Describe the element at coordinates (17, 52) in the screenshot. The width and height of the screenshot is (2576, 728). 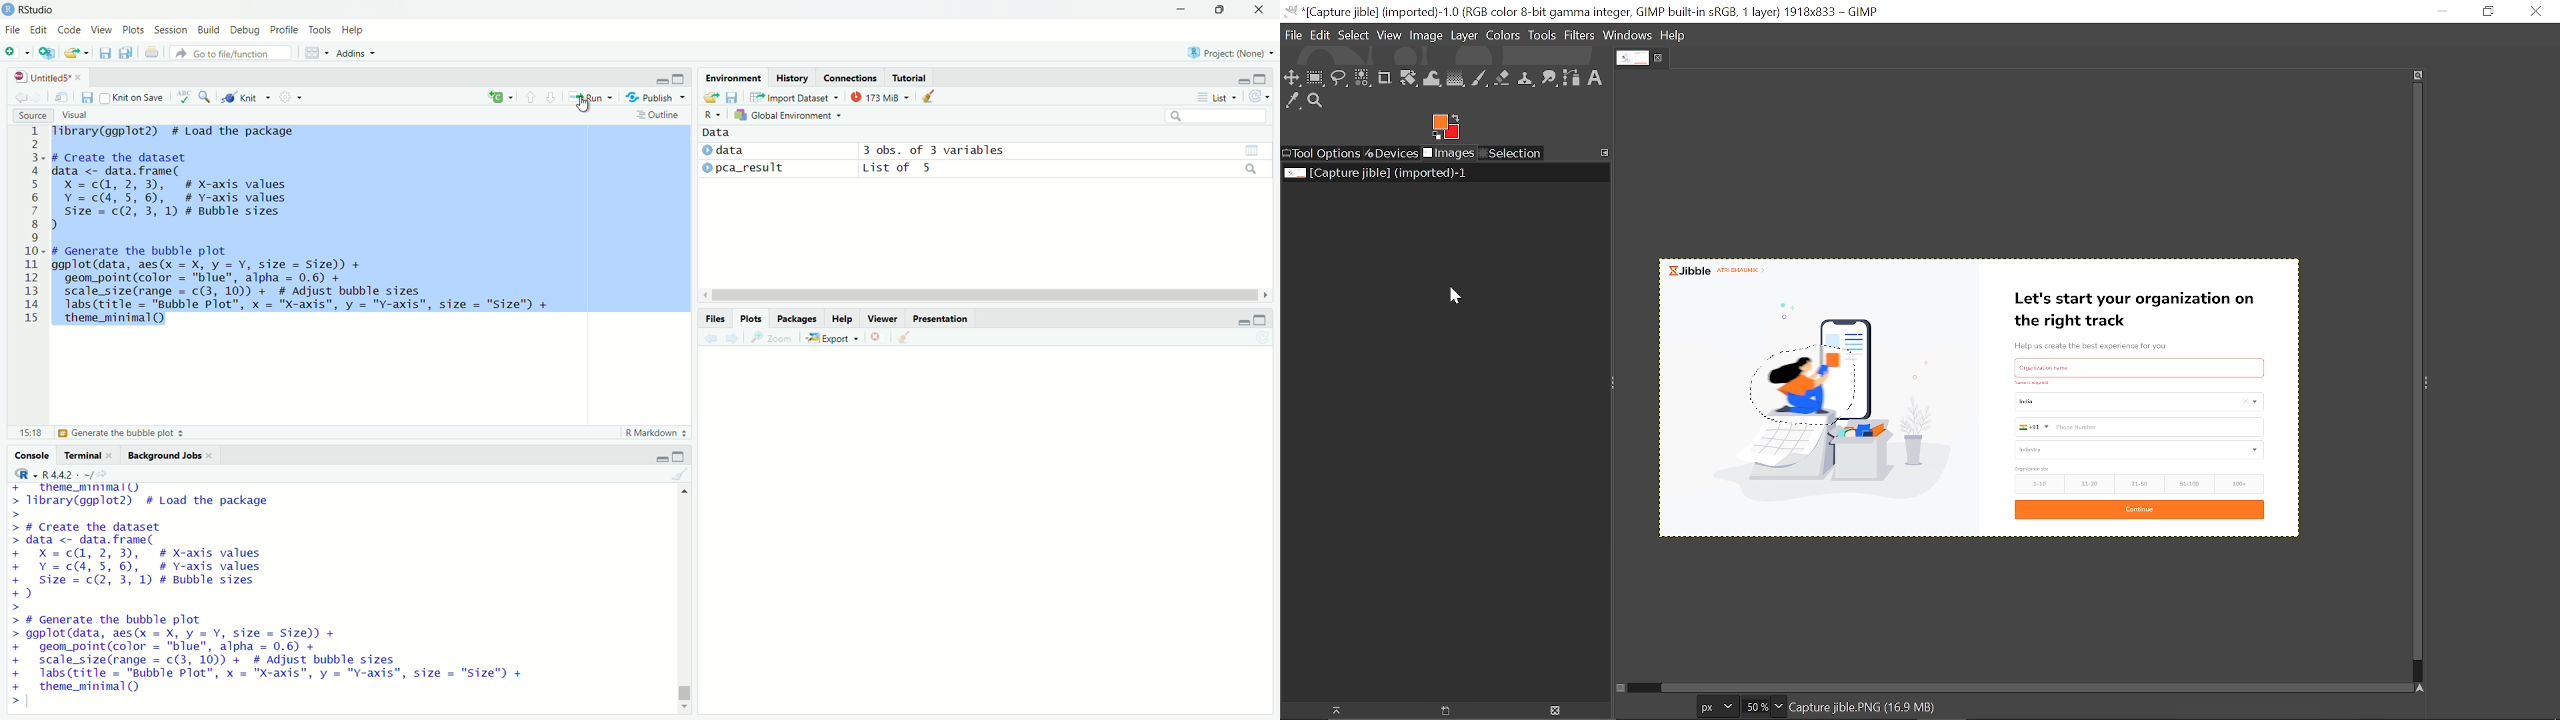
I see `new file` at that location.